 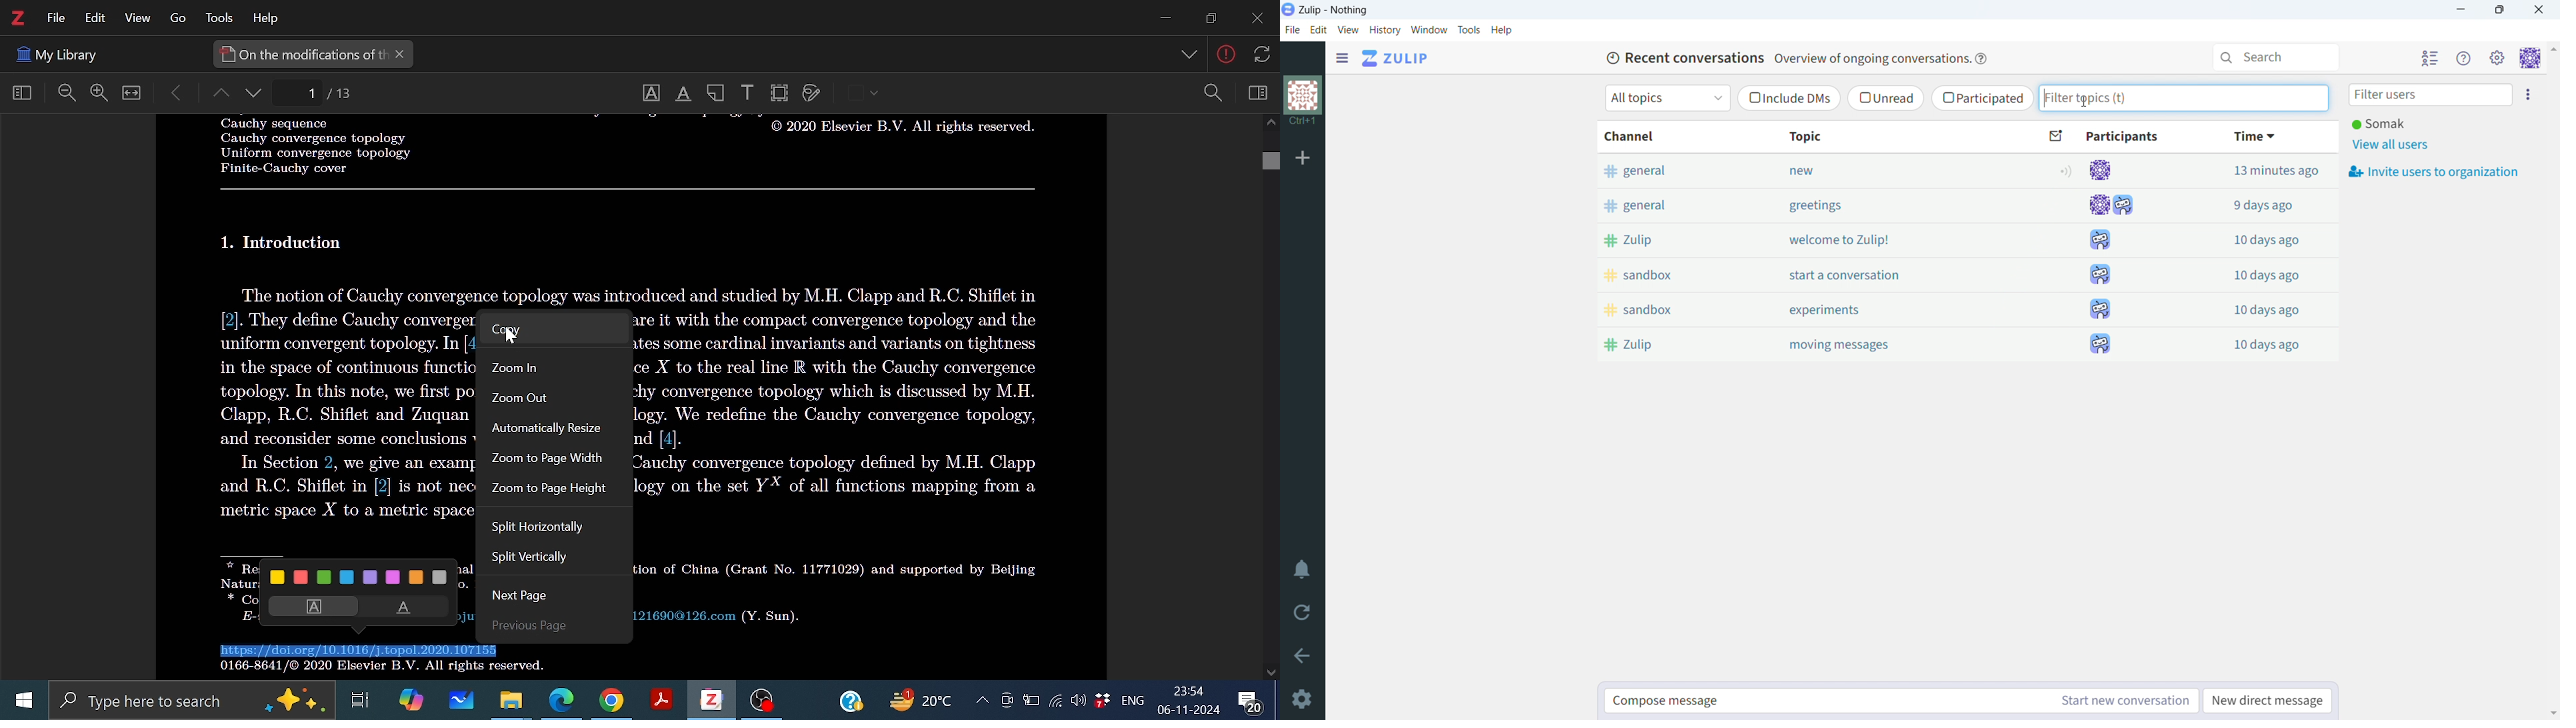 What do you see at coordinates (1667, 98) in the screenshot?
I see `select topics` at bounding box center [1667, 98].